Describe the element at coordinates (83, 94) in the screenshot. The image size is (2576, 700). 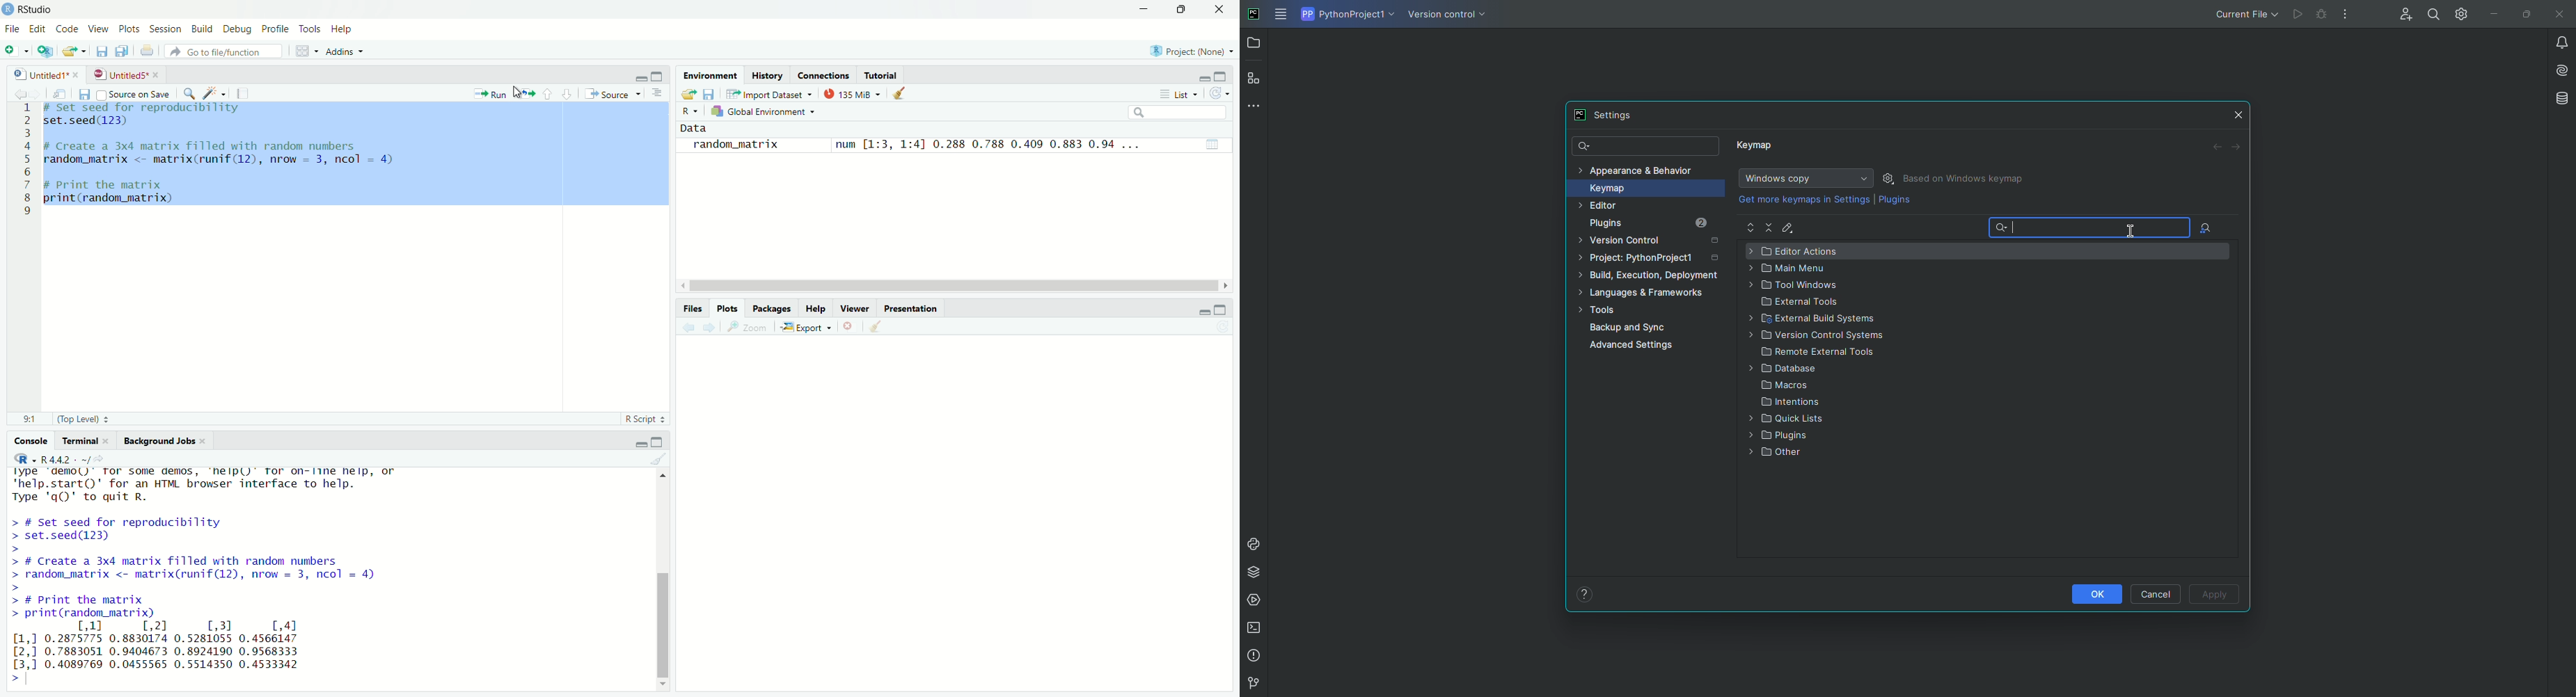
I see `save` at that location.